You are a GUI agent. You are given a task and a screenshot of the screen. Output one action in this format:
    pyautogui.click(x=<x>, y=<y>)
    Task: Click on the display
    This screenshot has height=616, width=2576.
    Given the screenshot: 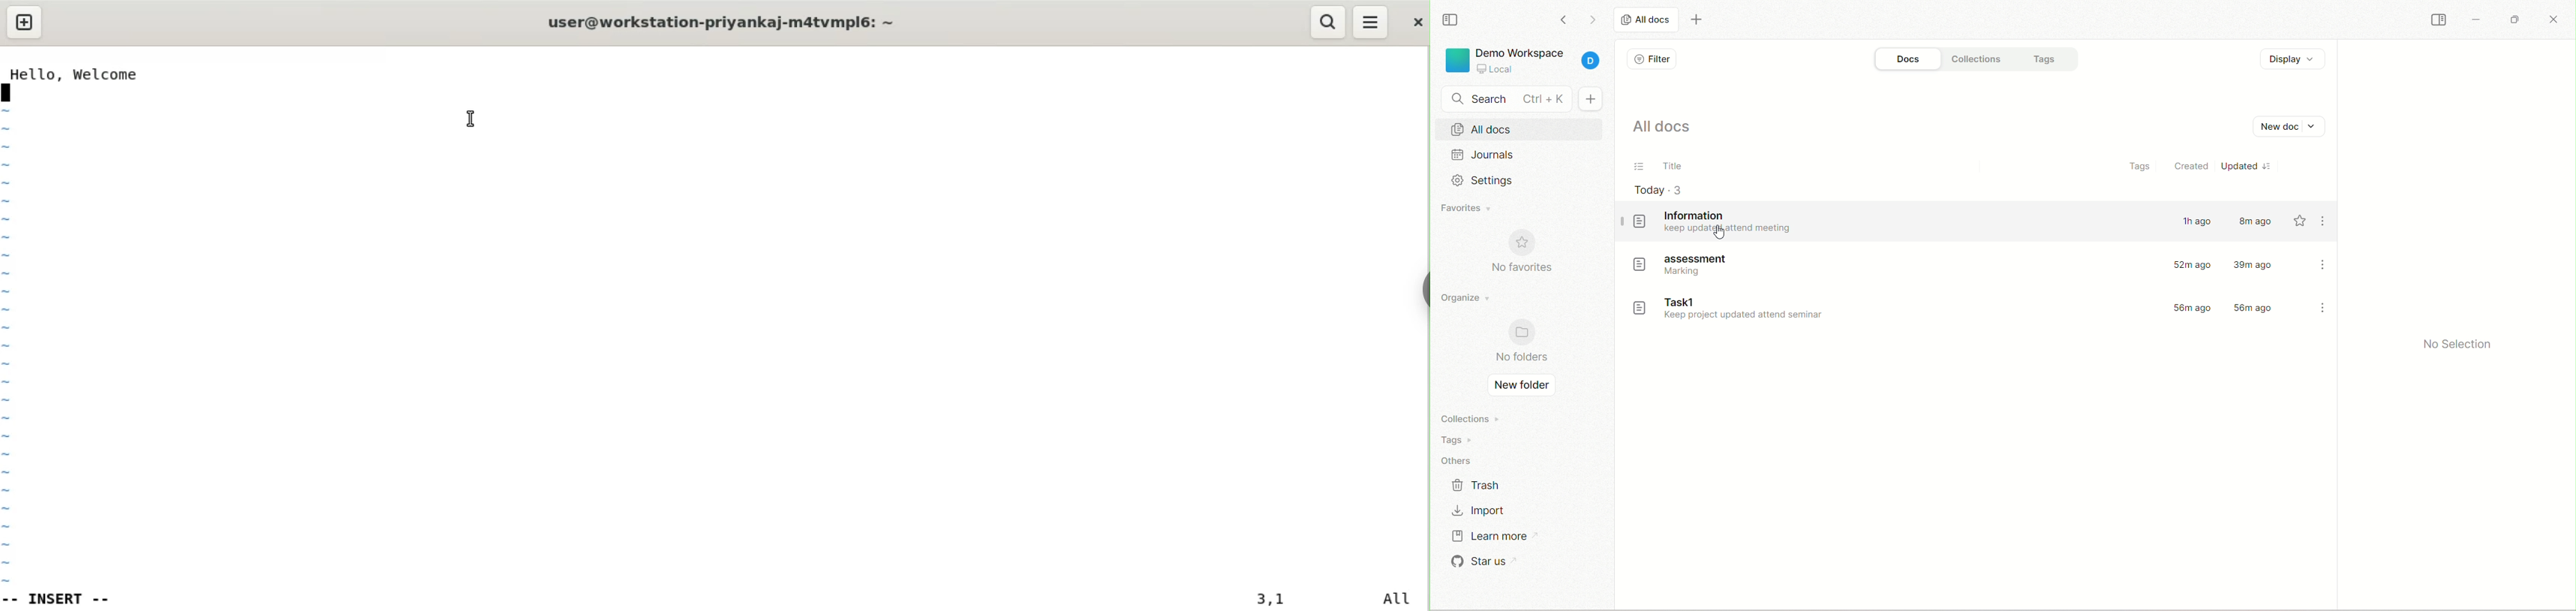 What is the action you would take?
    pyautogui.click(x=2294, y=60)
    